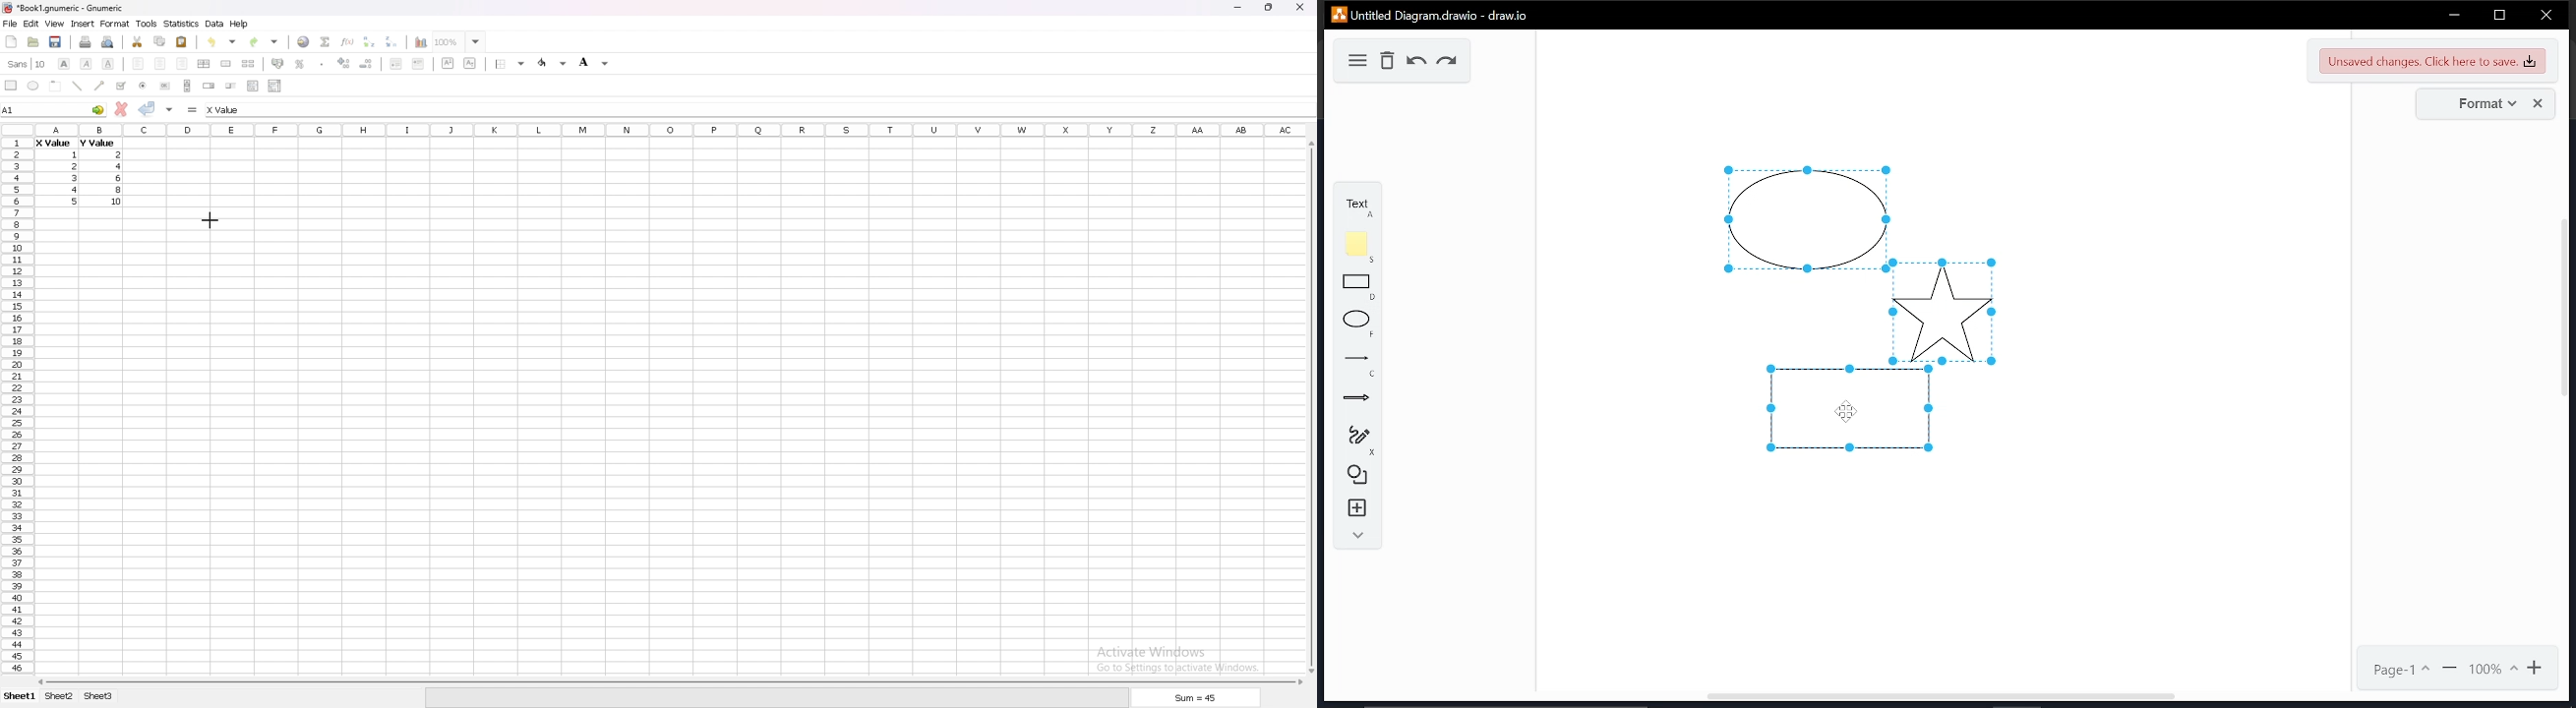 This screenshot has height=728, width=2576. Describe the element at coordinates (2546, 17) in the screenshot. I see `close` at that location.